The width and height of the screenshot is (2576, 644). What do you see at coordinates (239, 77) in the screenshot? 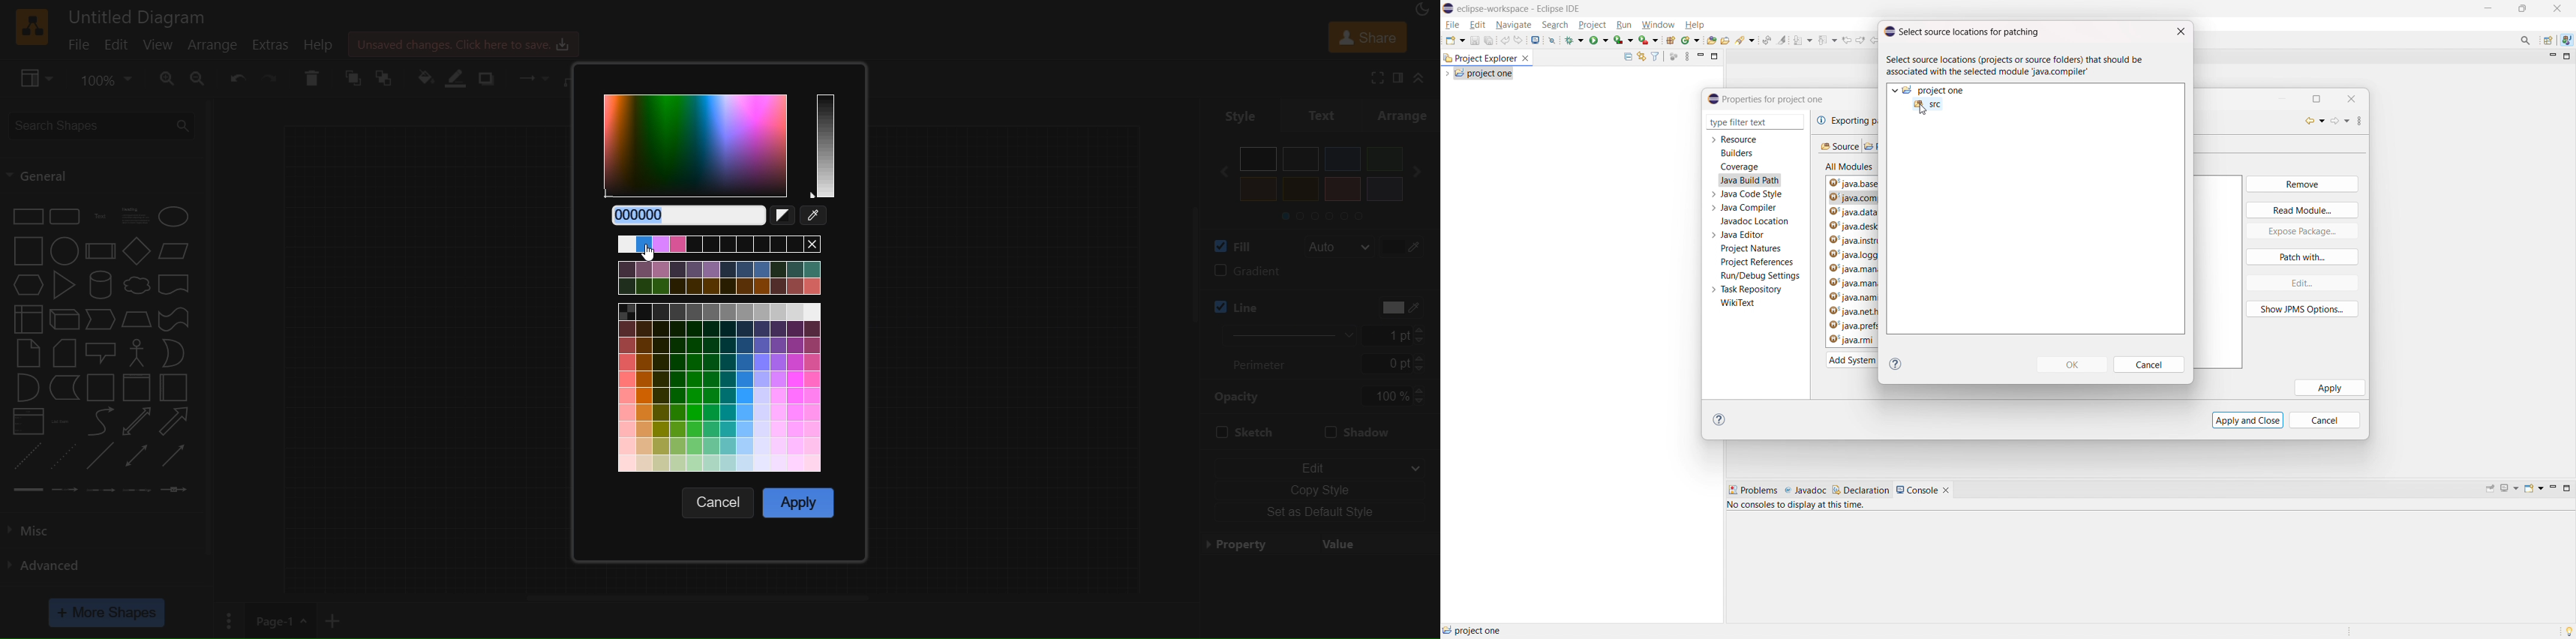
I see `undo` at bounding box center [239, 77].